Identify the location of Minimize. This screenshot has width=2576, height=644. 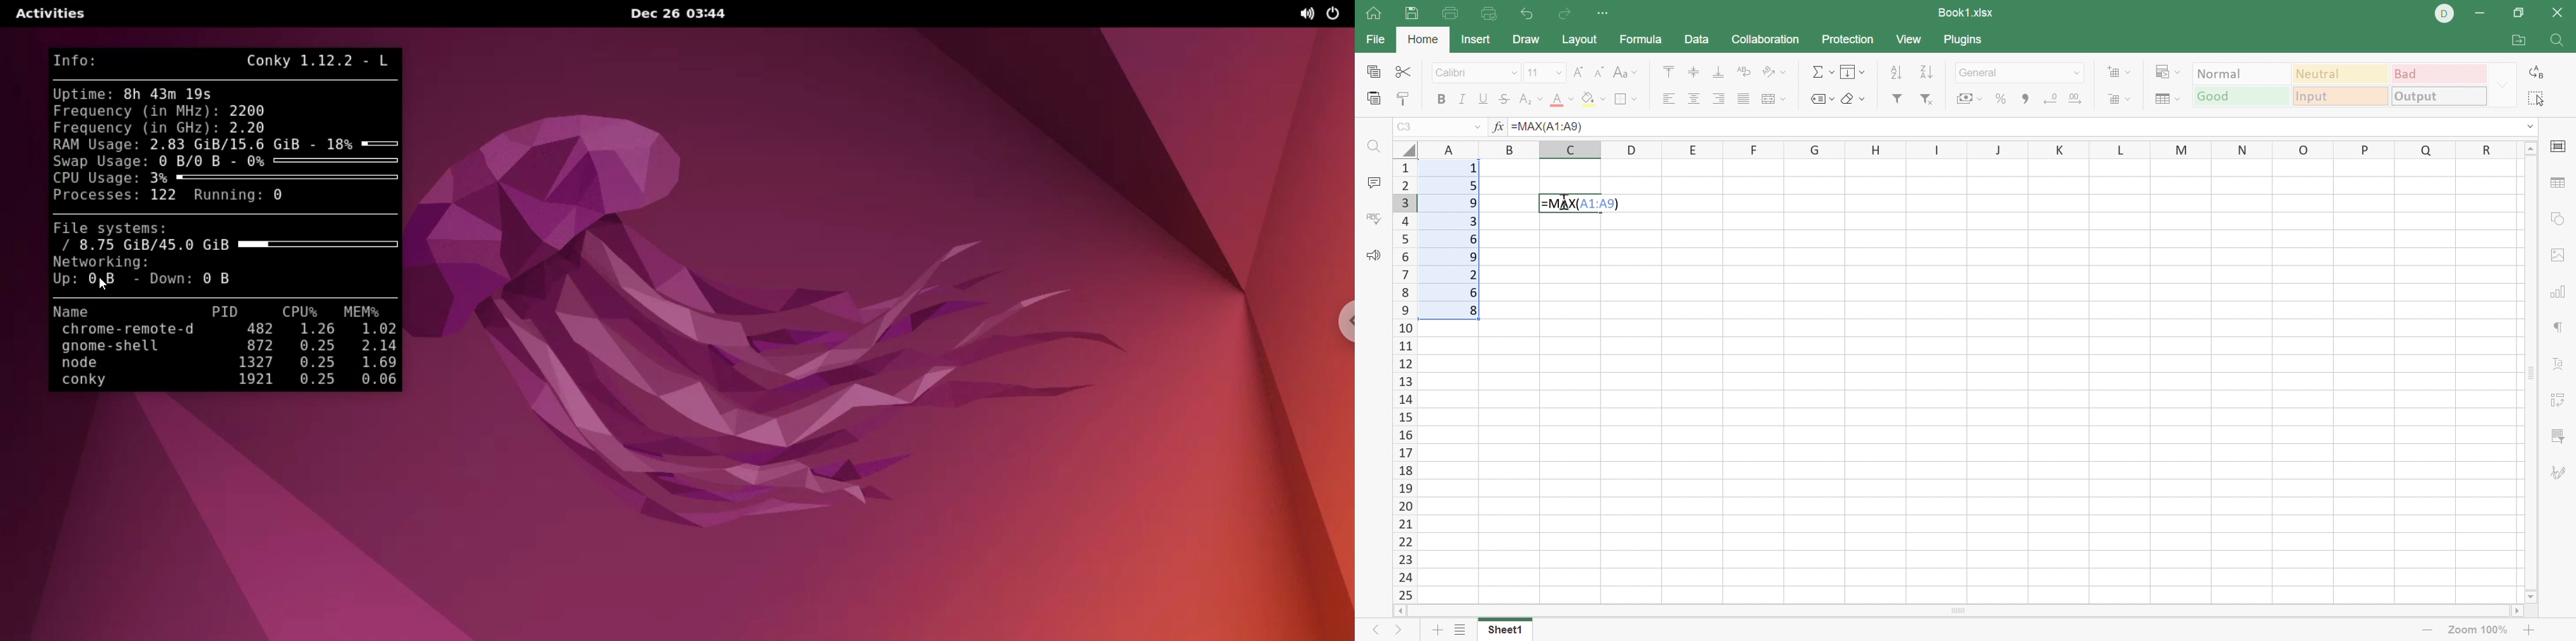
(2487, 11).